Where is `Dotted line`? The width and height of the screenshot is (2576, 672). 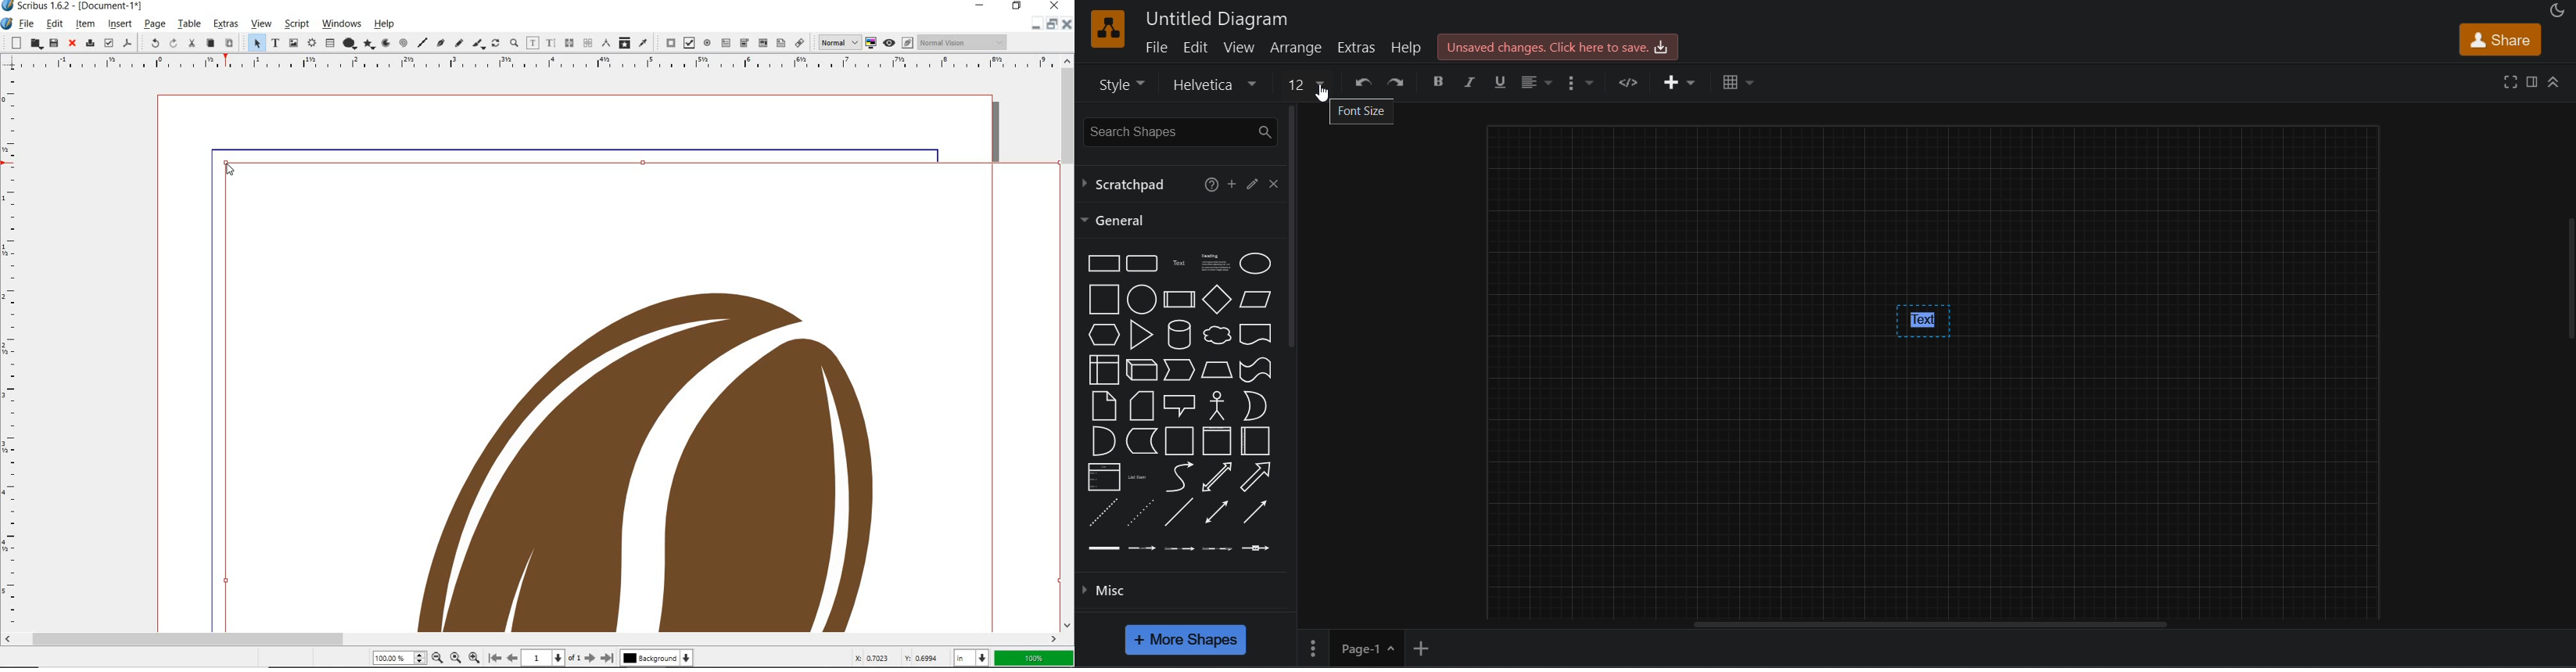 Dotted line is located at coordinates (1140, 512).